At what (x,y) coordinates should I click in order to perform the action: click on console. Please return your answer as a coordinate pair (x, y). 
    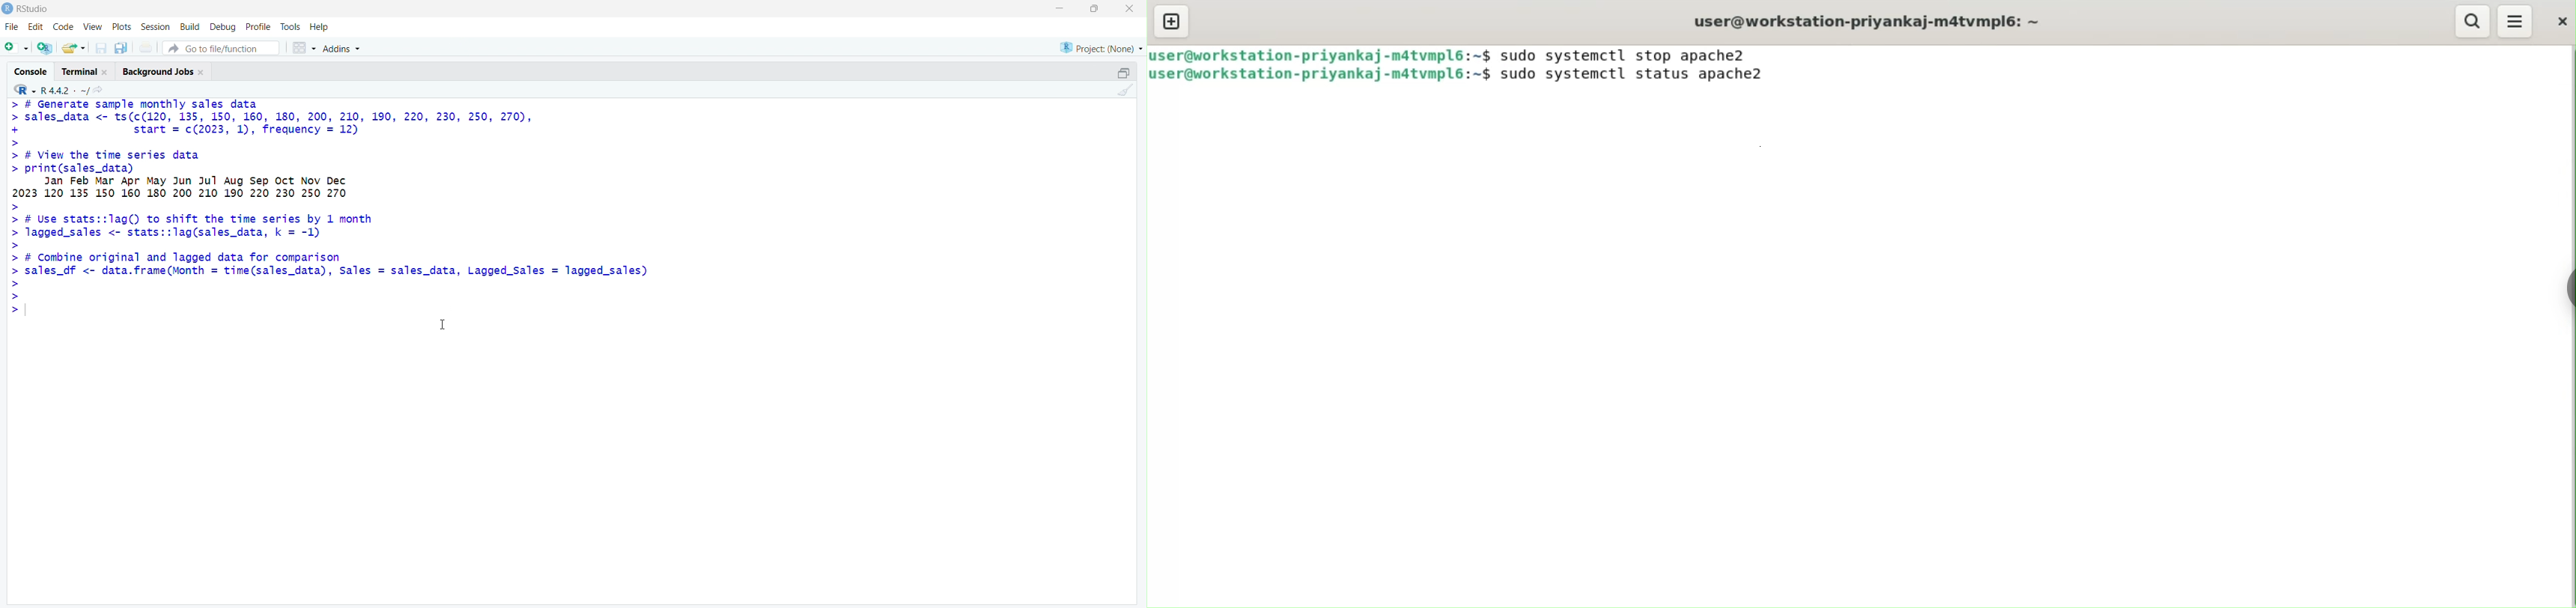
    Looking at the image, I should click on (31, 72).